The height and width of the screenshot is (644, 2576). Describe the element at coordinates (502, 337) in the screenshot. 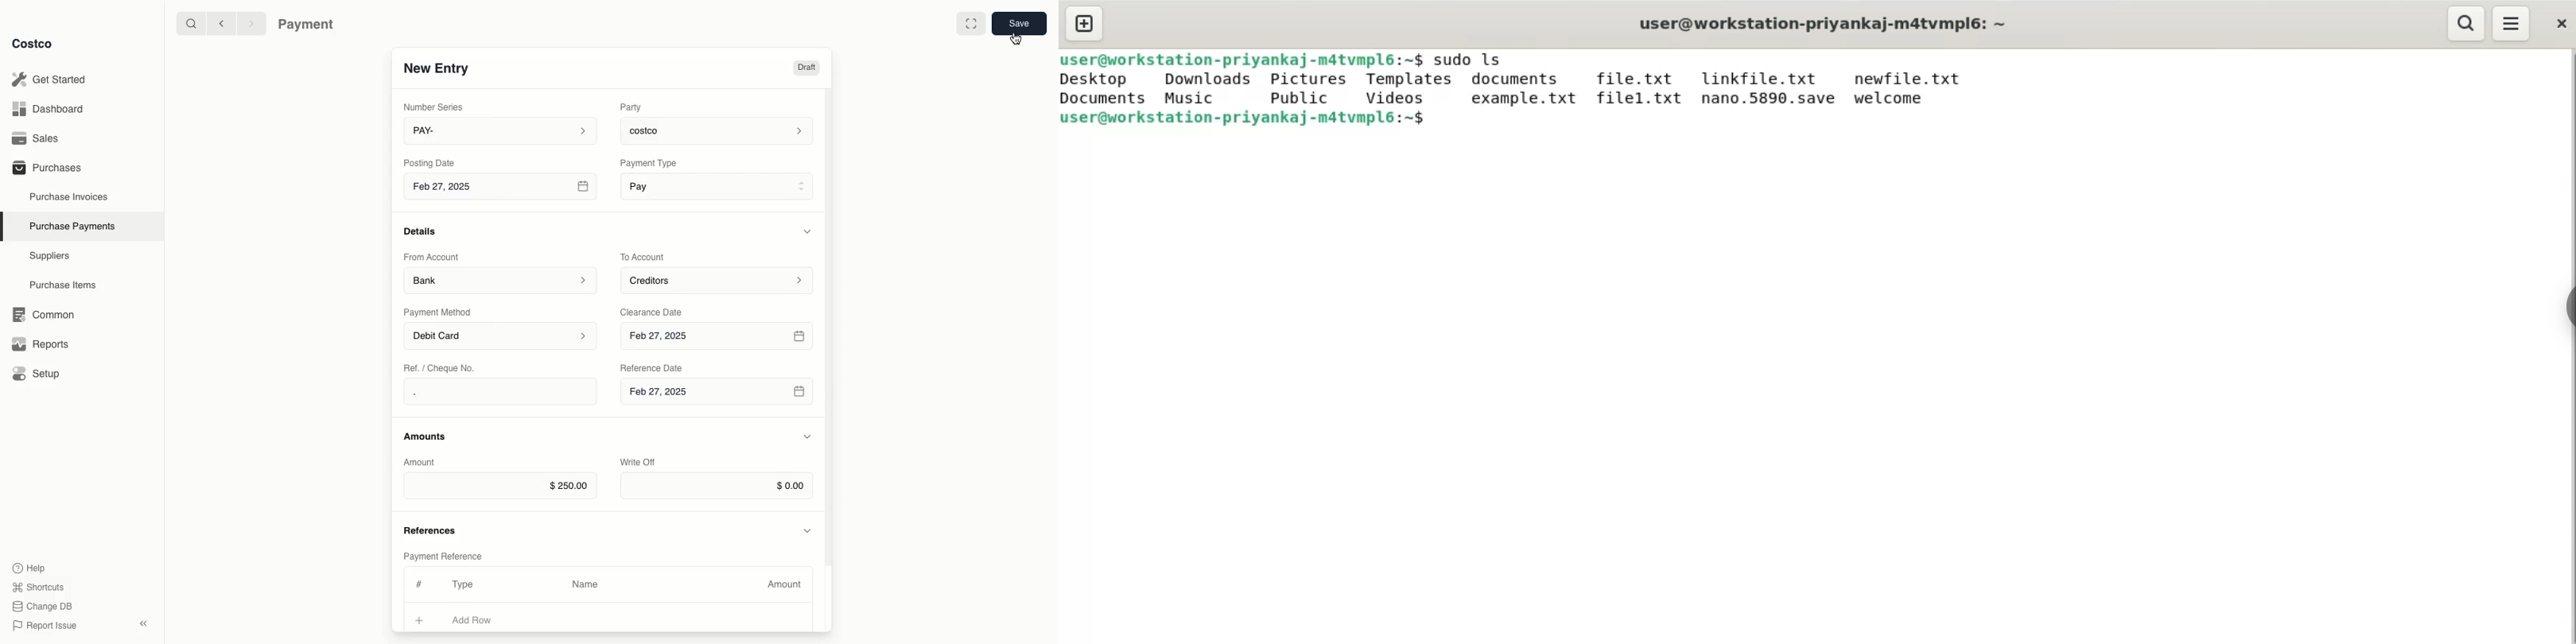

I see `Debit Card` at that location.